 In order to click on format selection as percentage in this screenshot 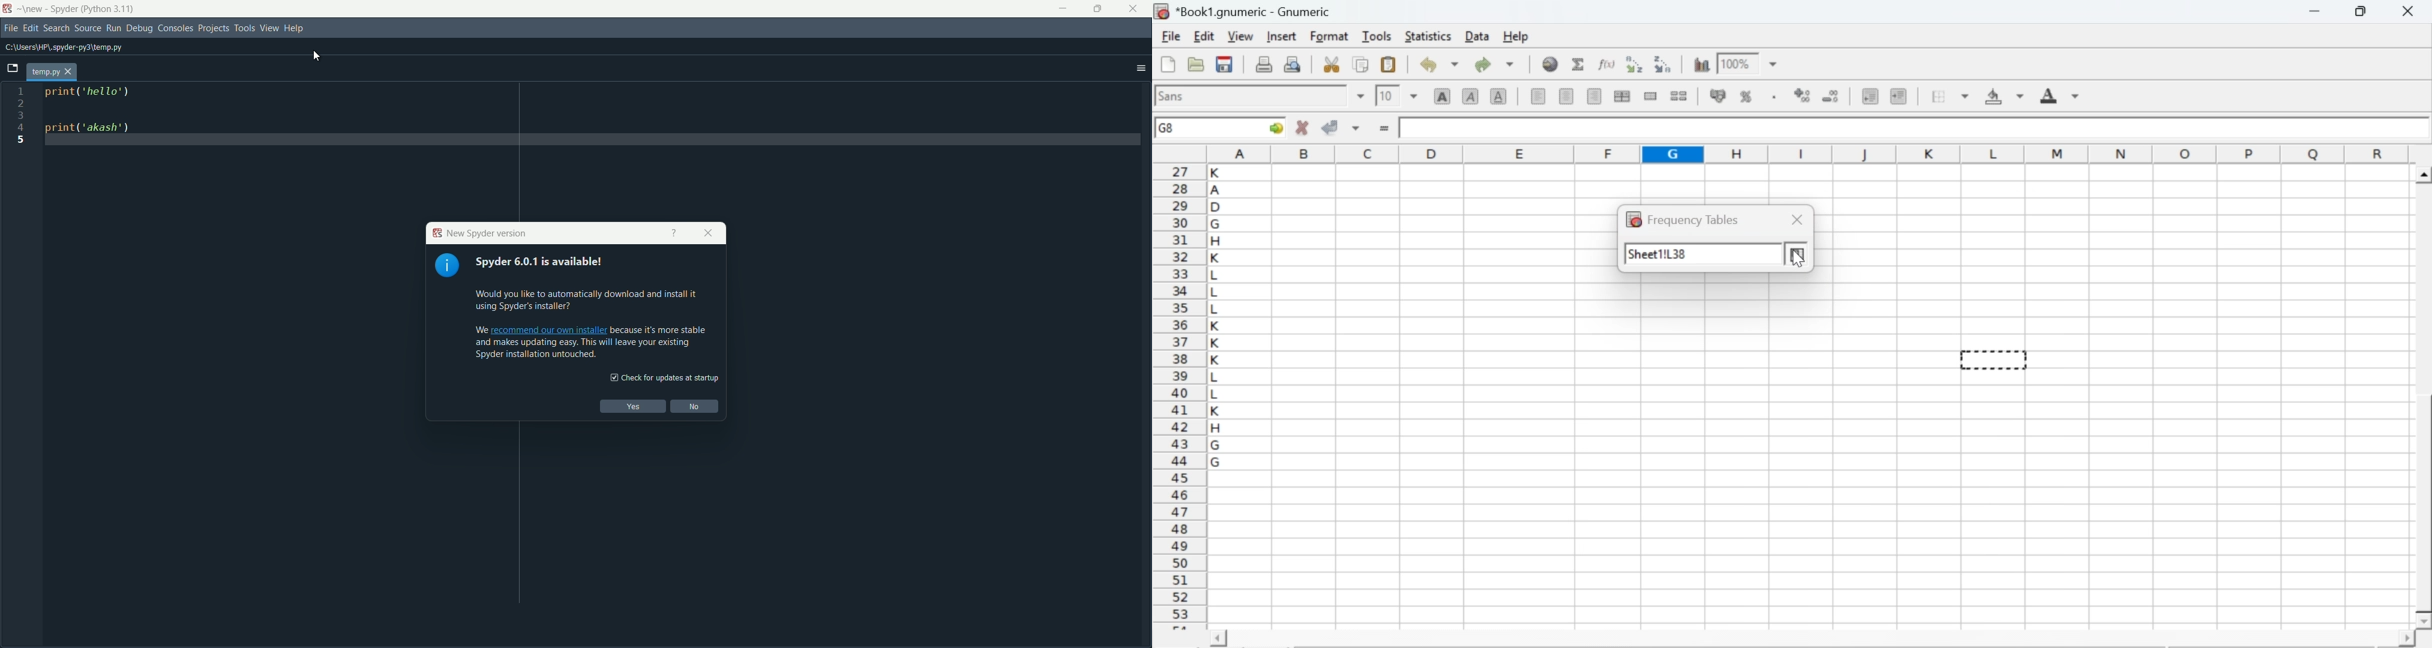, I will do `click(1744, 96)`.